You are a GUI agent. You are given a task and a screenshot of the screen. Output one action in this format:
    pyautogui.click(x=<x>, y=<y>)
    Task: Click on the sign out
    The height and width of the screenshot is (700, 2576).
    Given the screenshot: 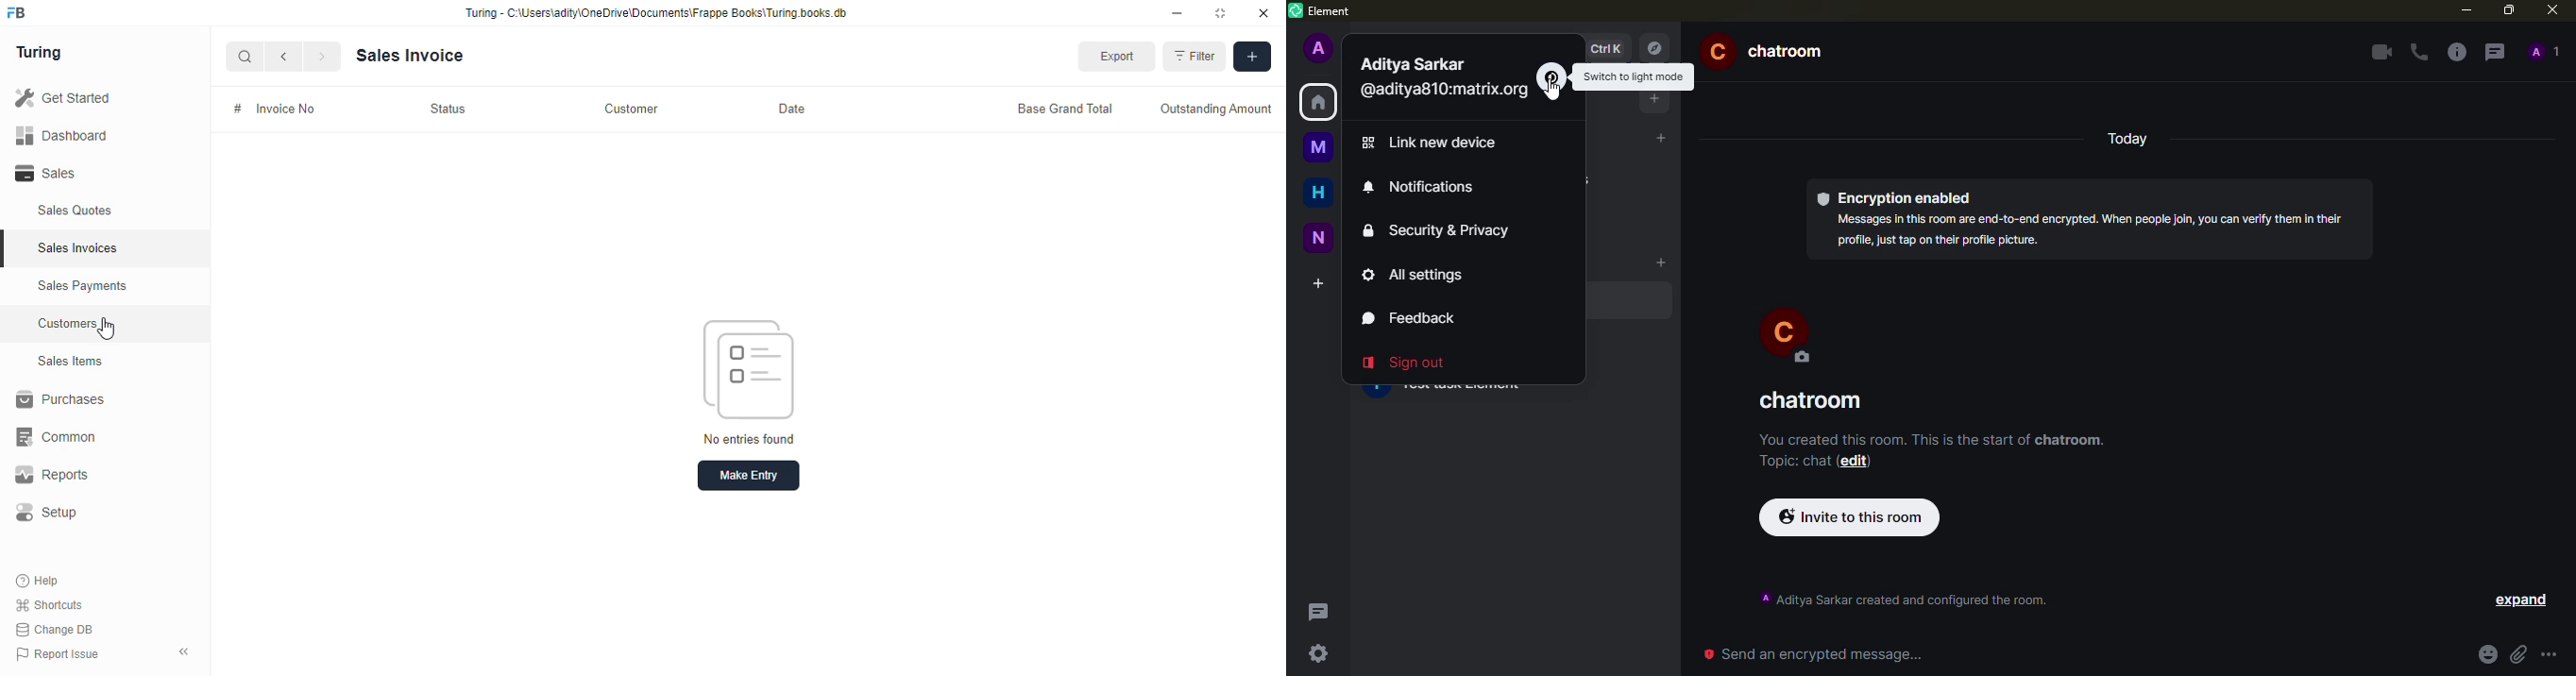 What is the action you would take?
    pyautogui.click(x=1408, y=363)
    